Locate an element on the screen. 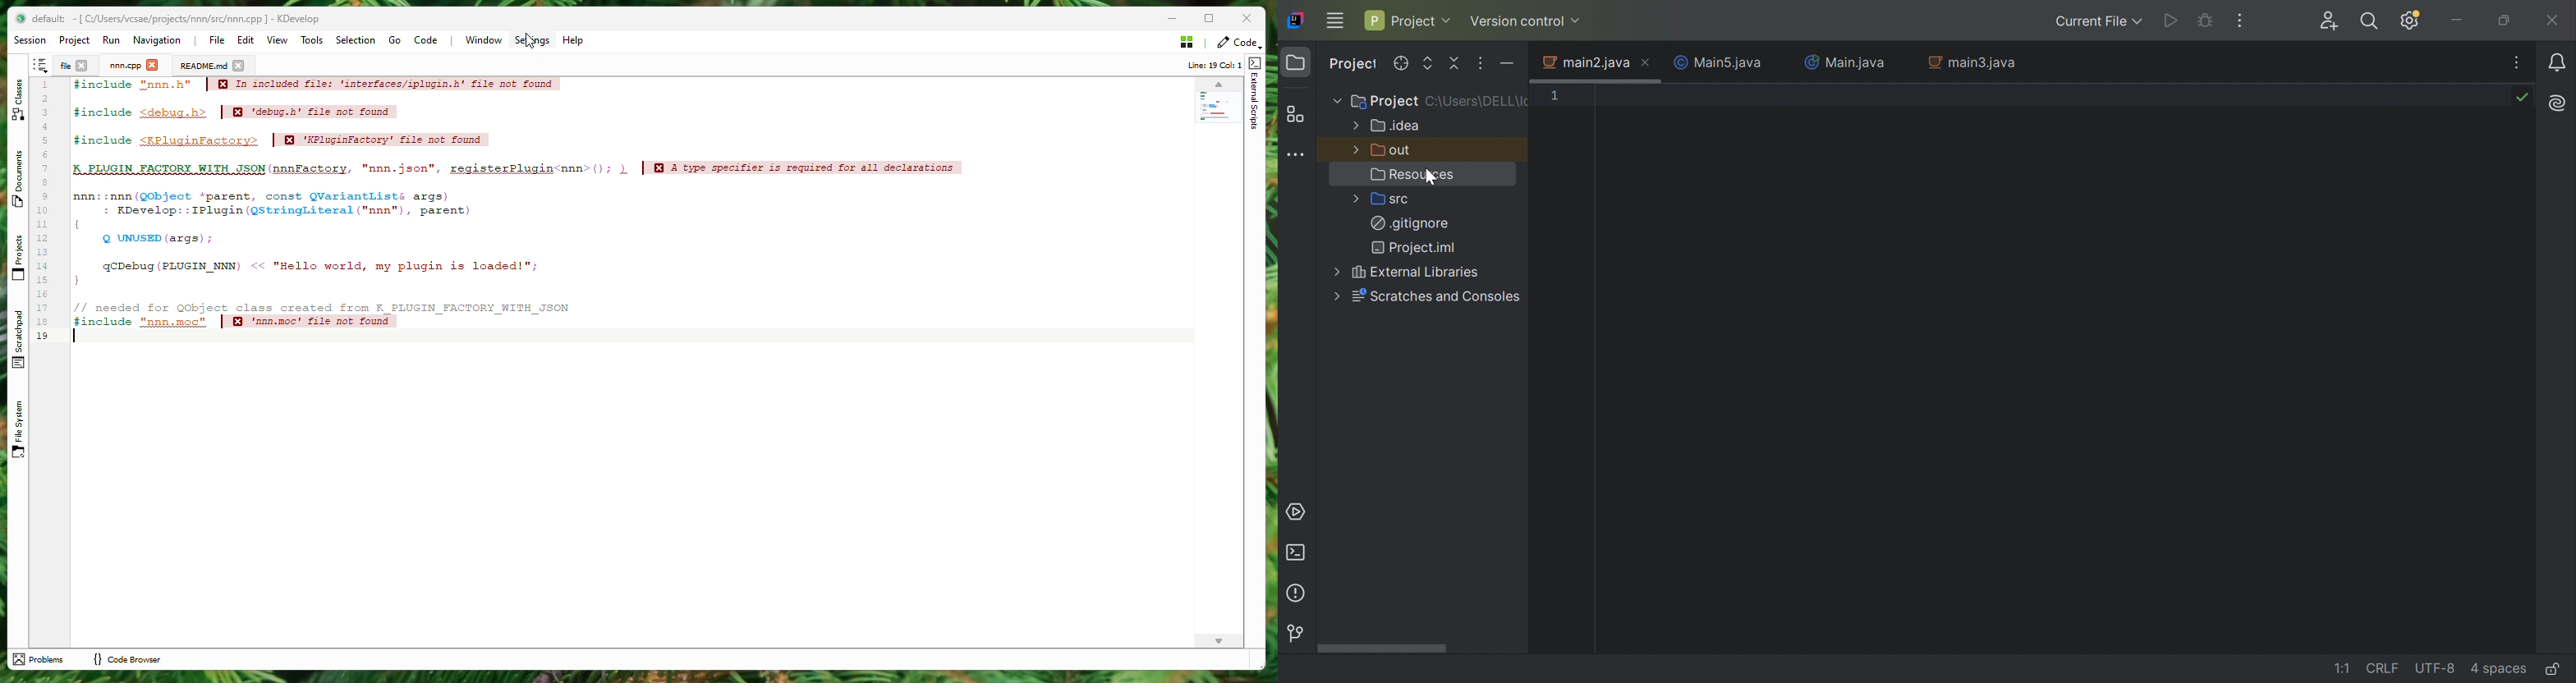 The image size is (2576, 700). Scratches and consoles is located at coordinates (1436, 297).